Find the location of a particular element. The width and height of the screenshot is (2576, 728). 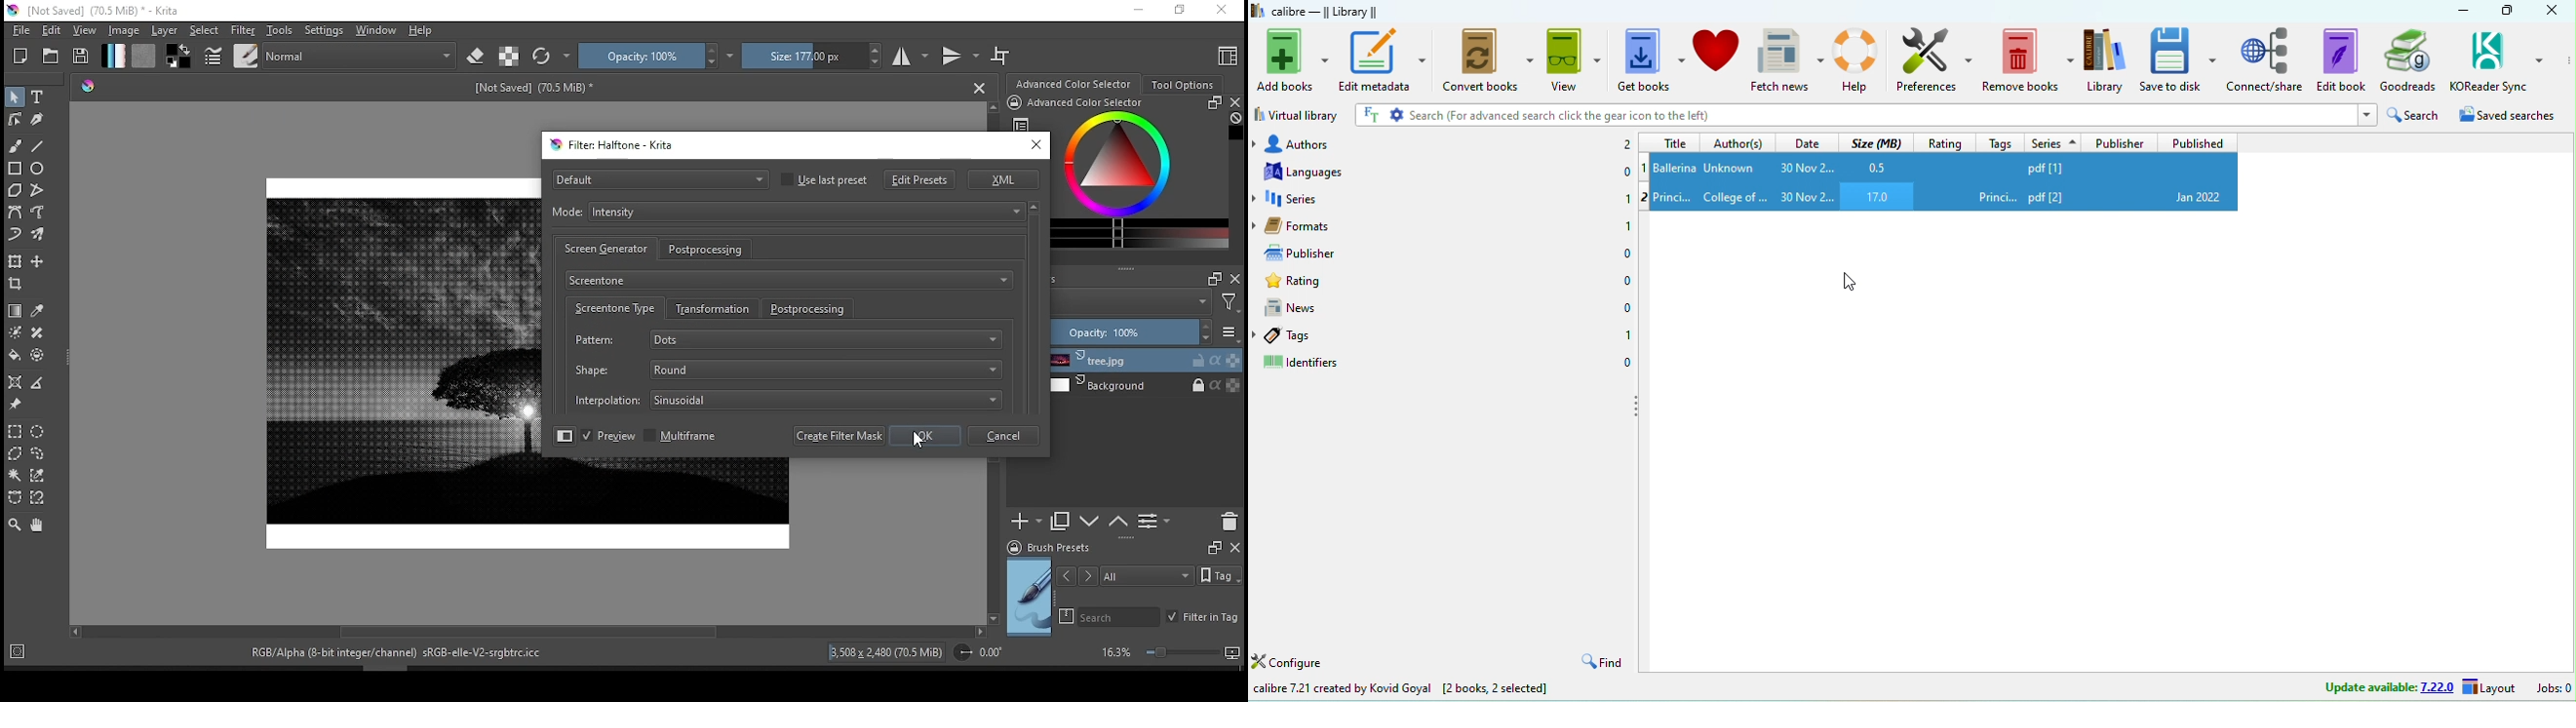

tags is located at coordinates (1312, 335).